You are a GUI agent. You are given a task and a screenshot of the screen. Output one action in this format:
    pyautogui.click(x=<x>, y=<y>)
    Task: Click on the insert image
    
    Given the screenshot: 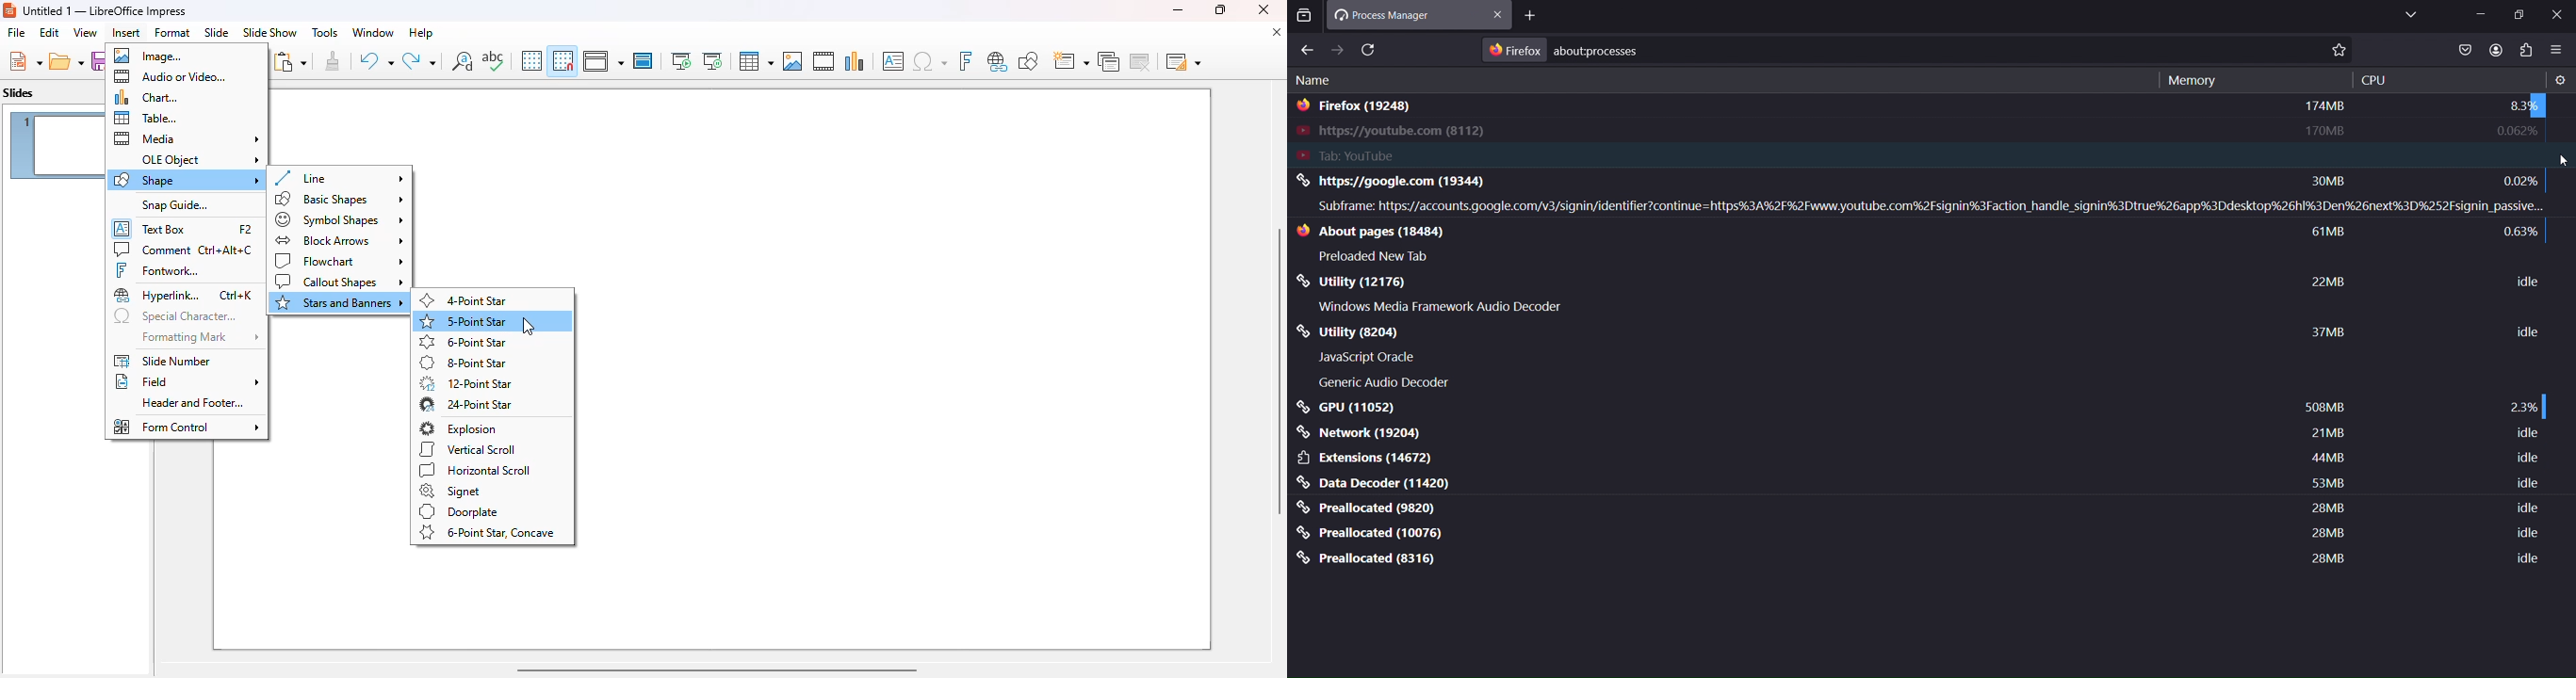 What is the action you would take?
    pyautogui.click(x=792, y=61)
    